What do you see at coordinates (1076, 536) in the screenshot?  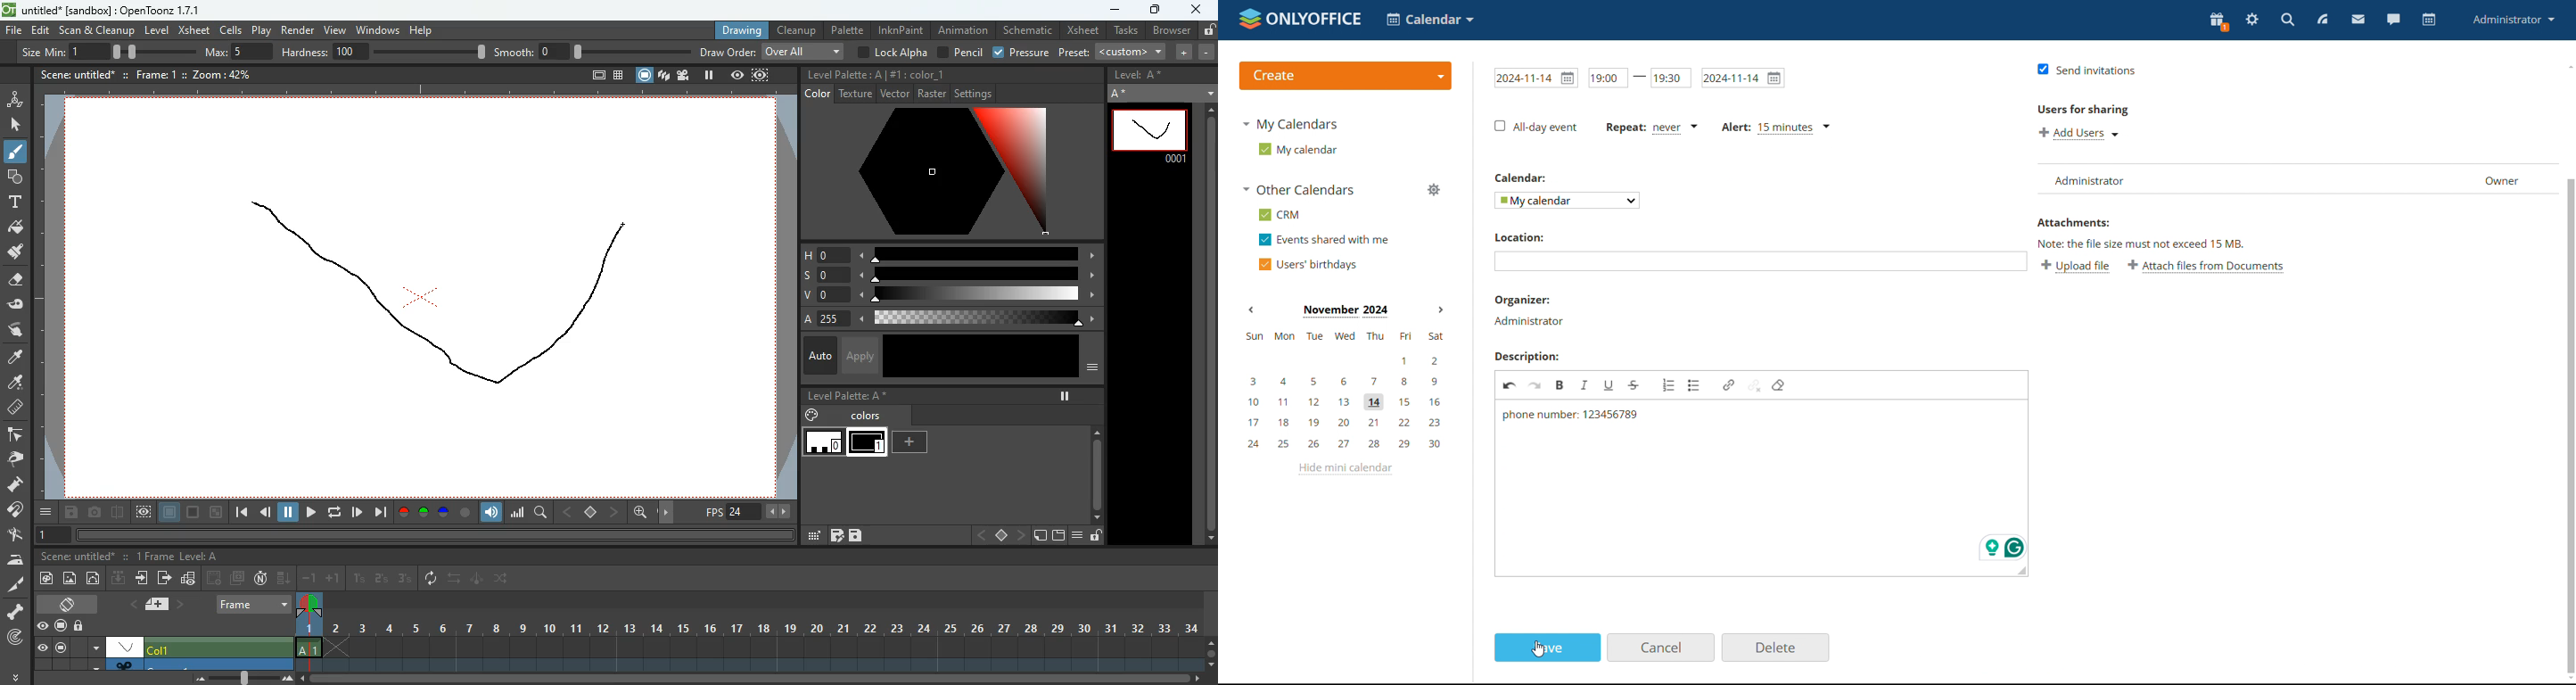 I see `menu` at bounding box center [1076, 536].